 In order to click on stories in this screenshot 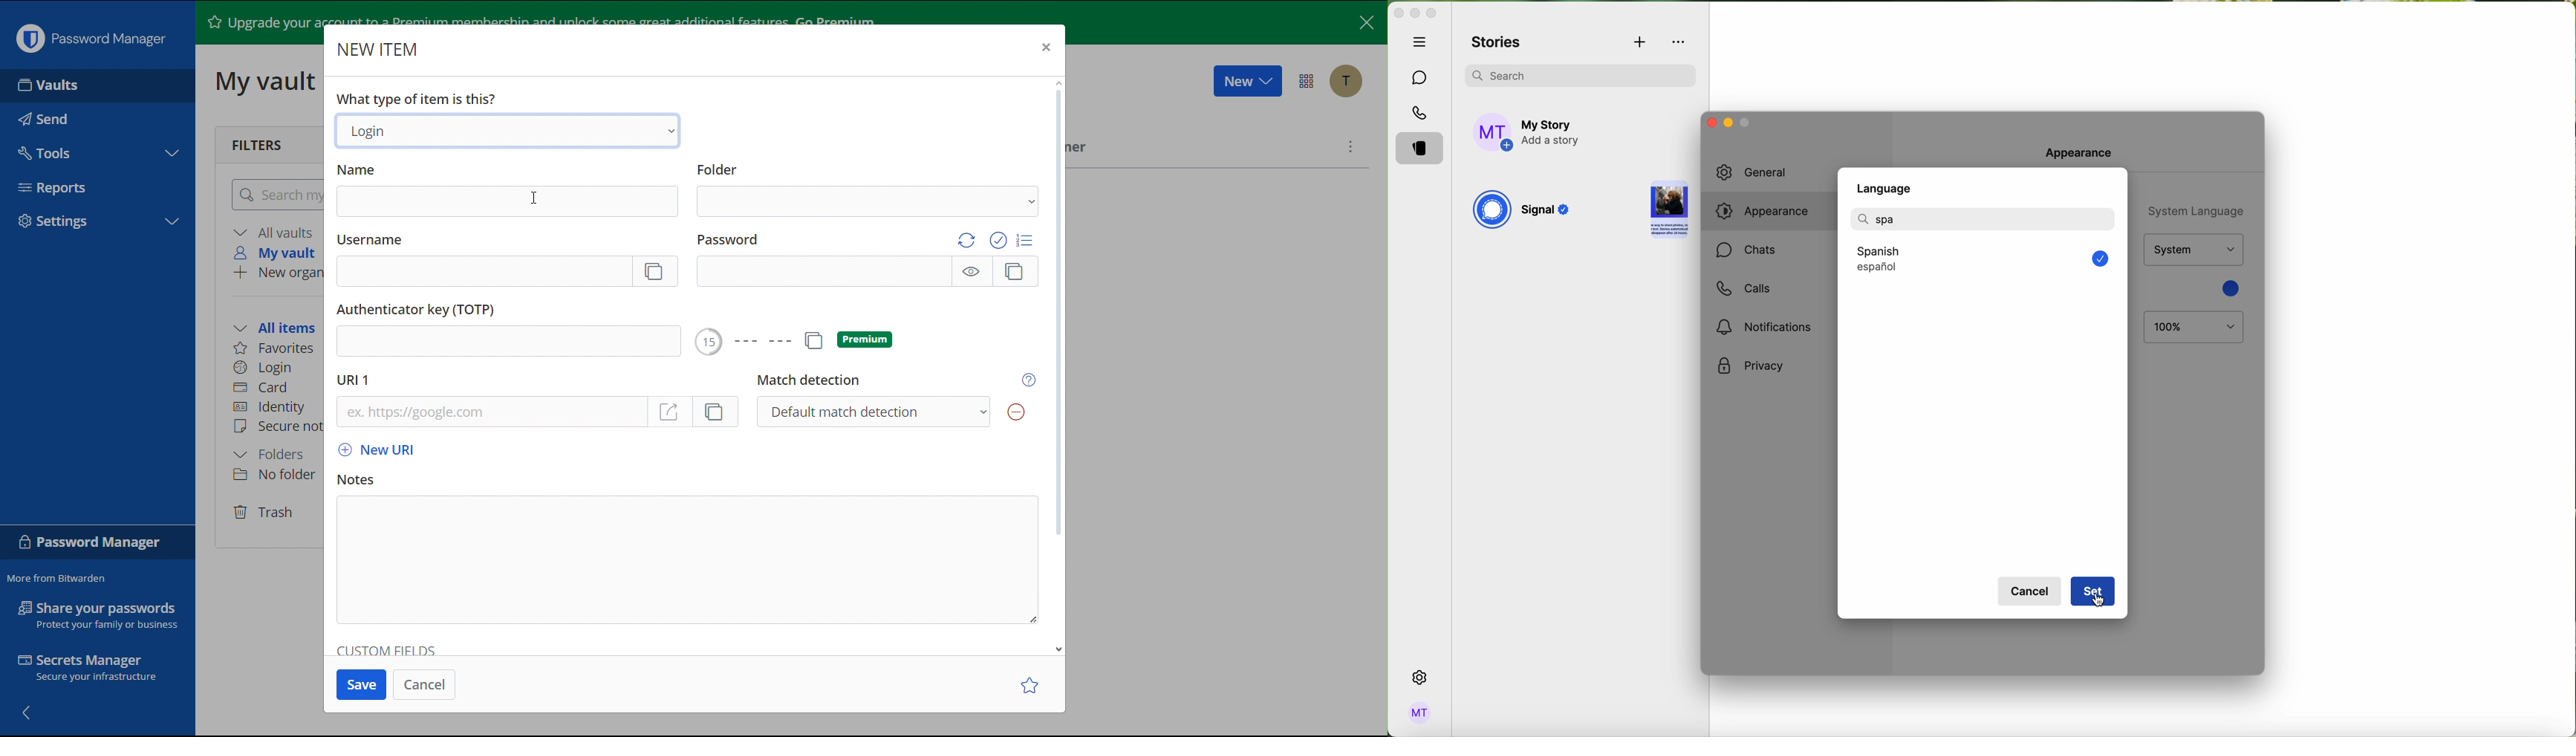, I will do `click(1423, 149)`.